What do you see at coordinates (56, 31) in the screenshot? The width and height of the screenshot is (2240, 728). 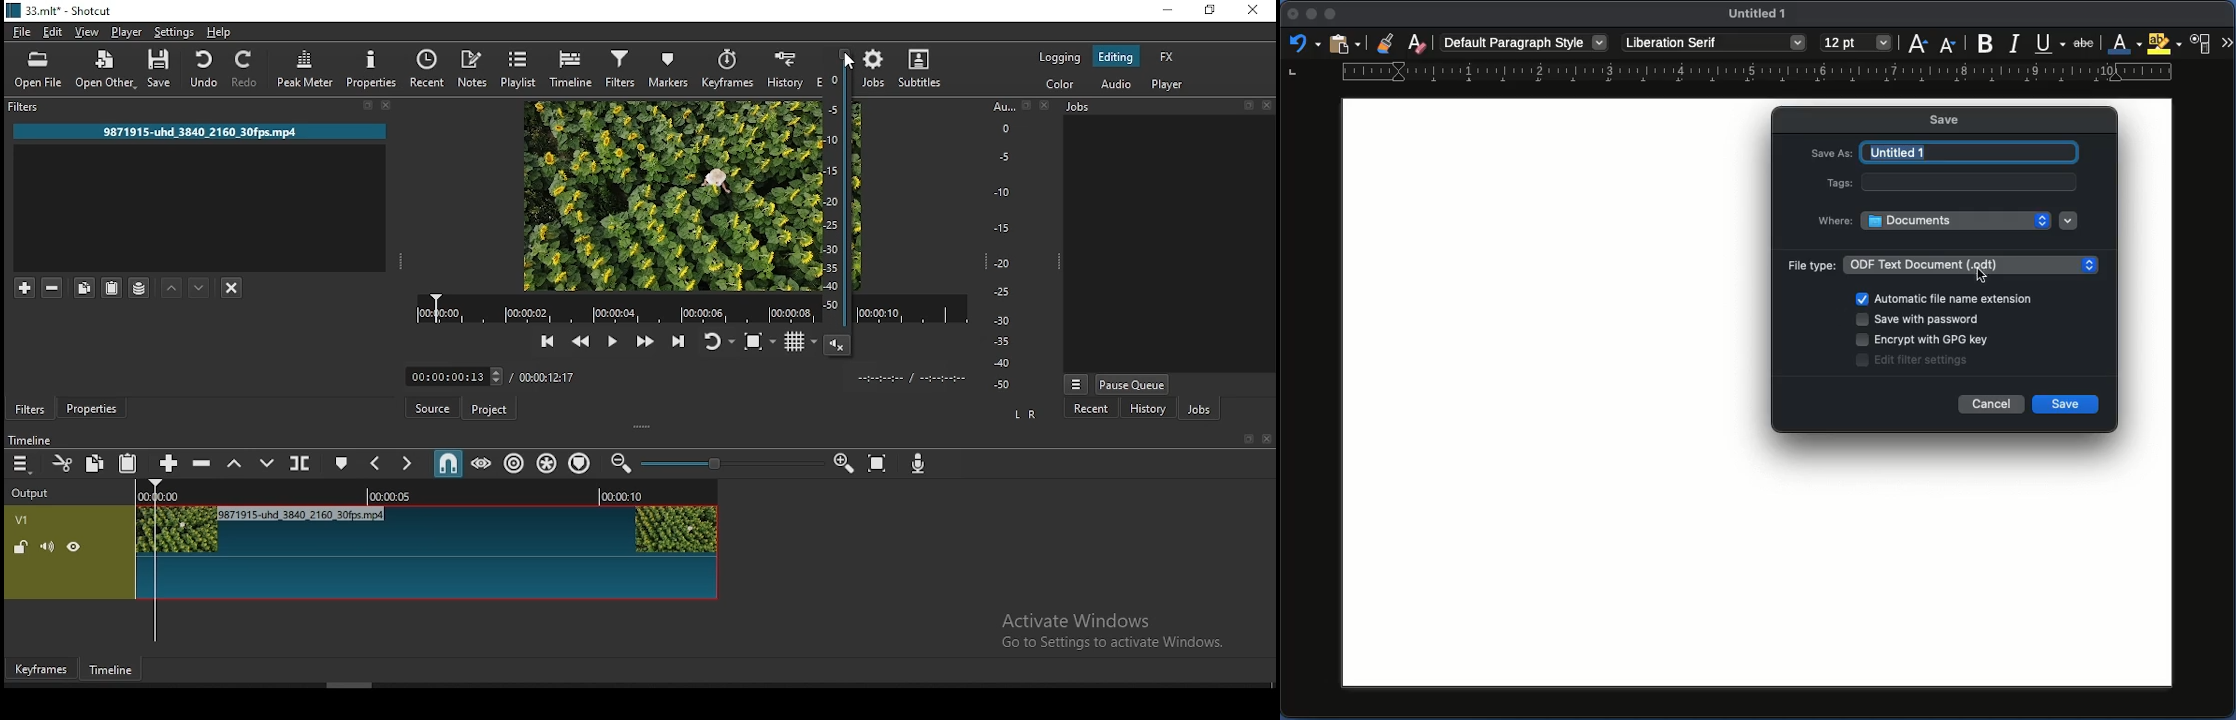 I see `edit` at bounding box center [56, 31].